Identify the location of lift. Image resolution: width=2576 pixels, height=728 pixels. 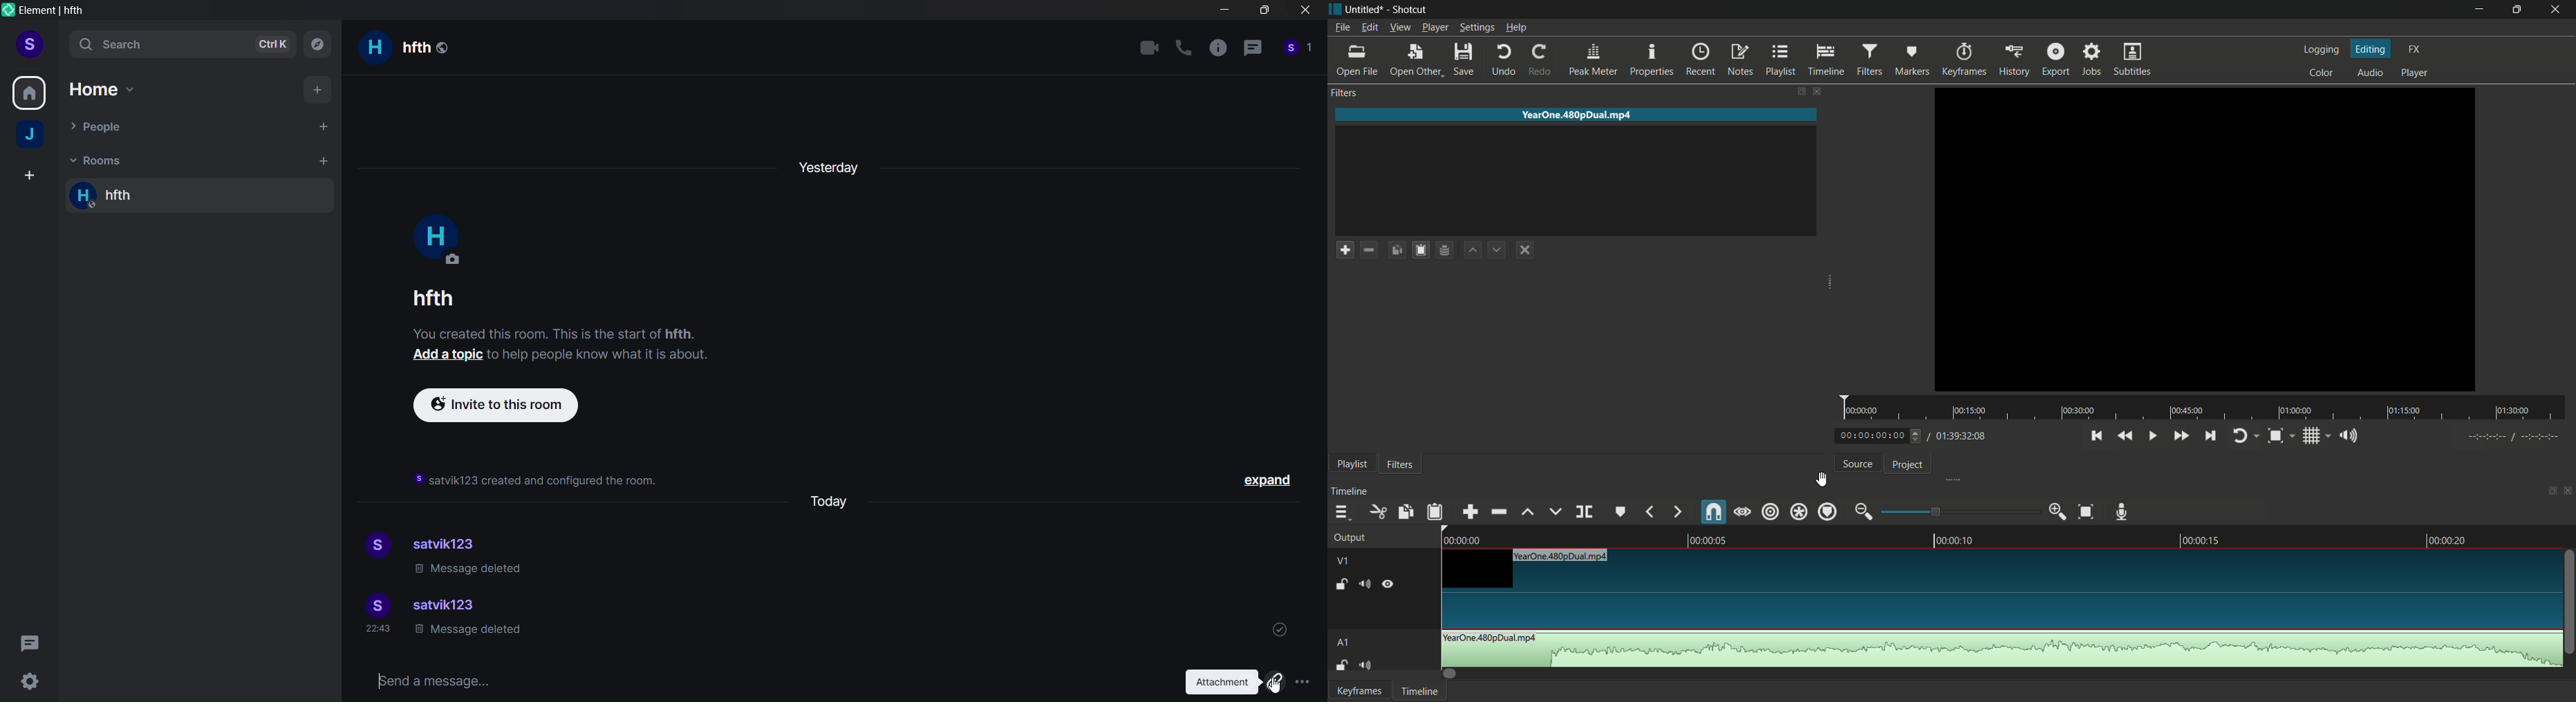
(1528, 514).